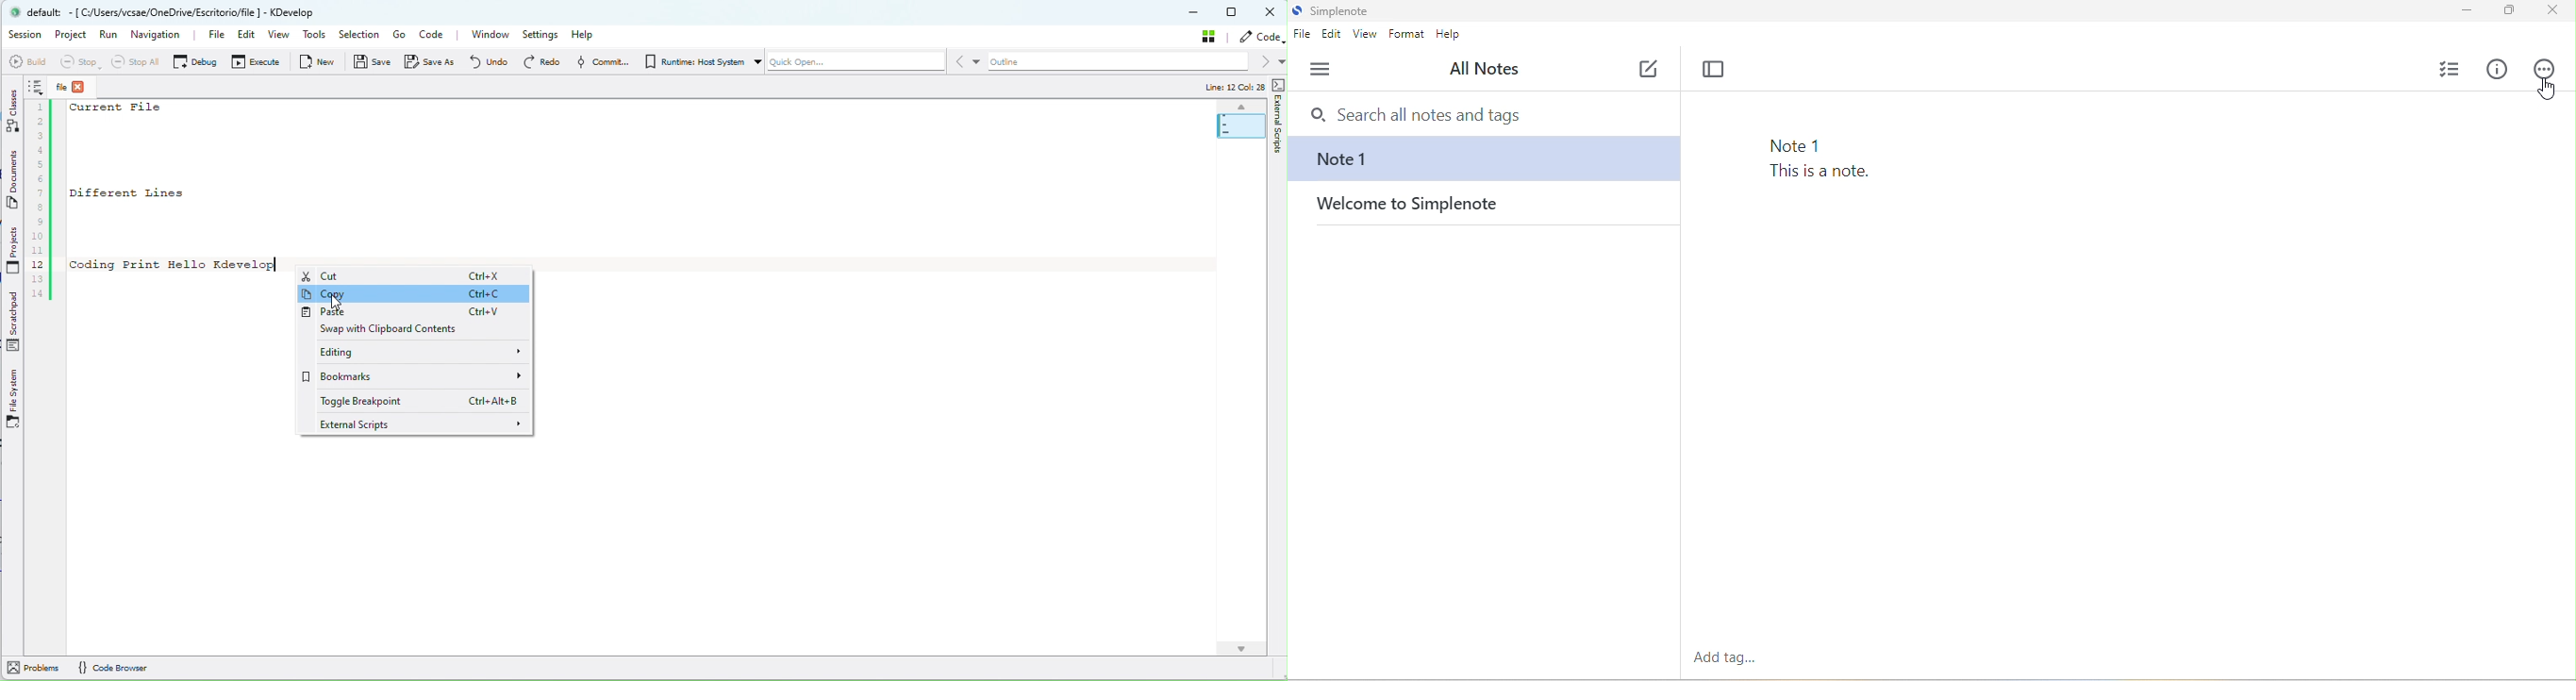 The width and height of the screenshot is (2576, 700). I want to click on actions, so click(2544, 69).